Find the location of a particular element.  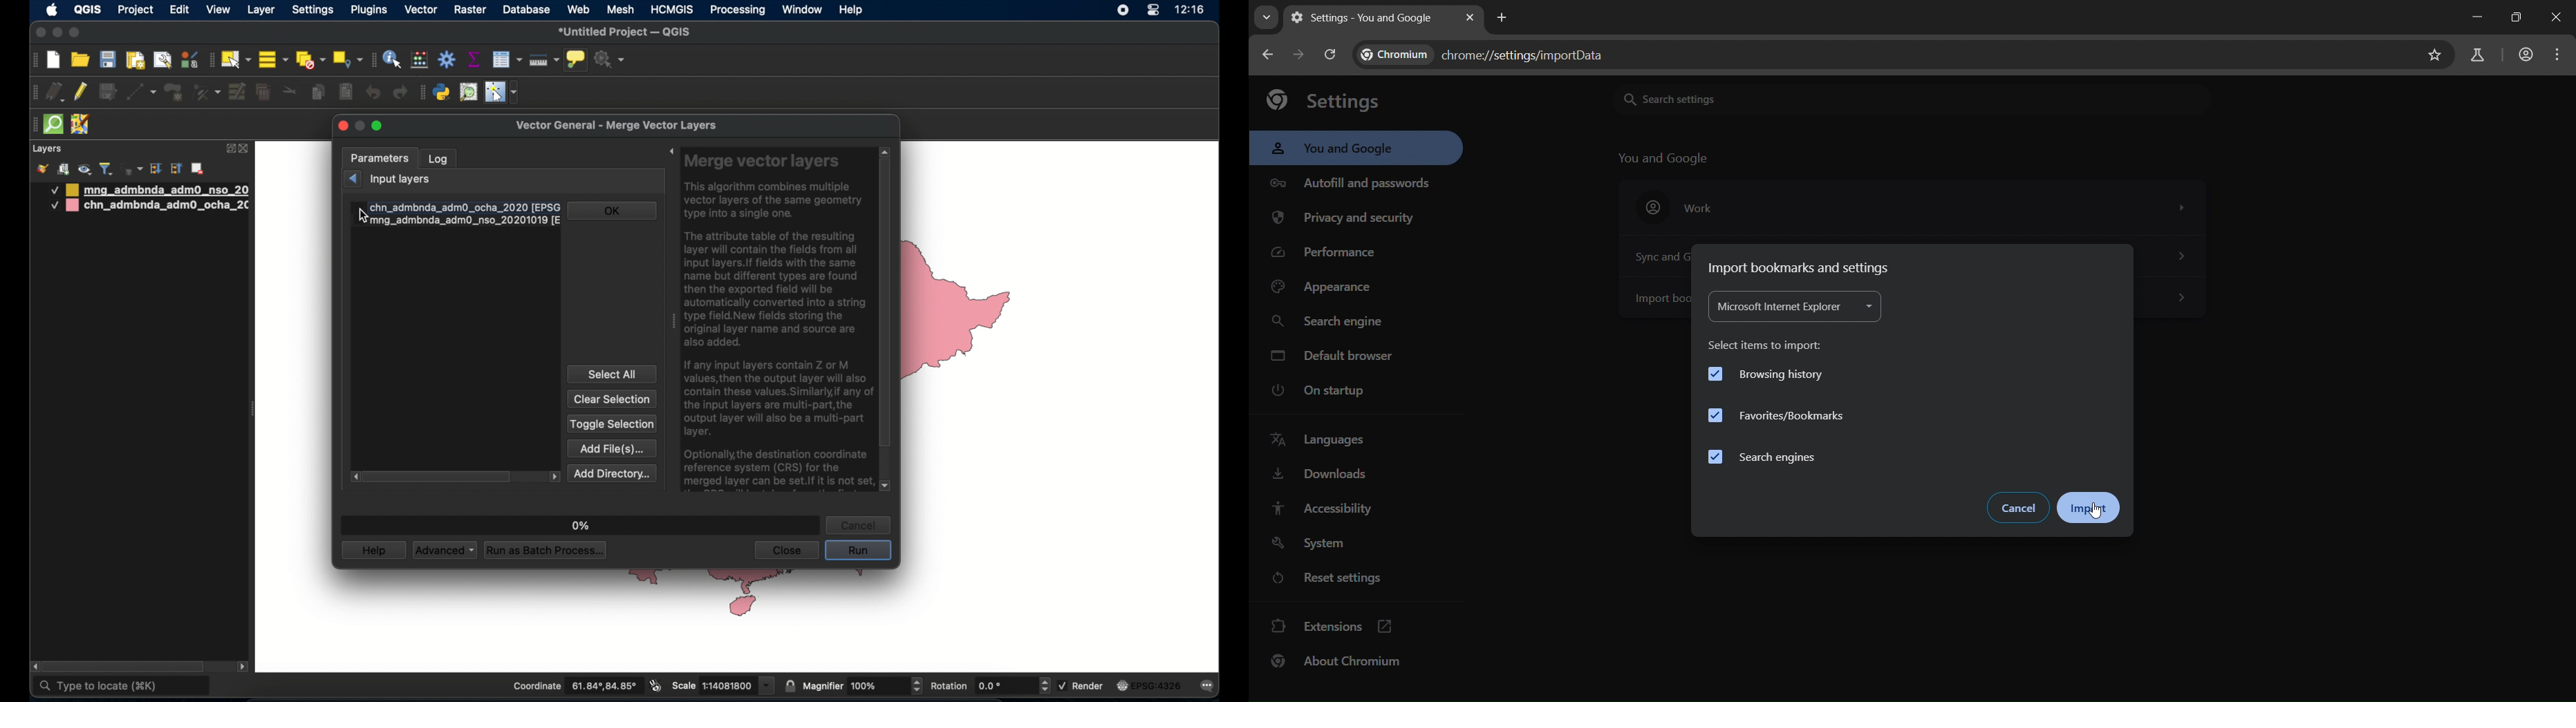

selection toolbar is located at coordinates (210, 60).